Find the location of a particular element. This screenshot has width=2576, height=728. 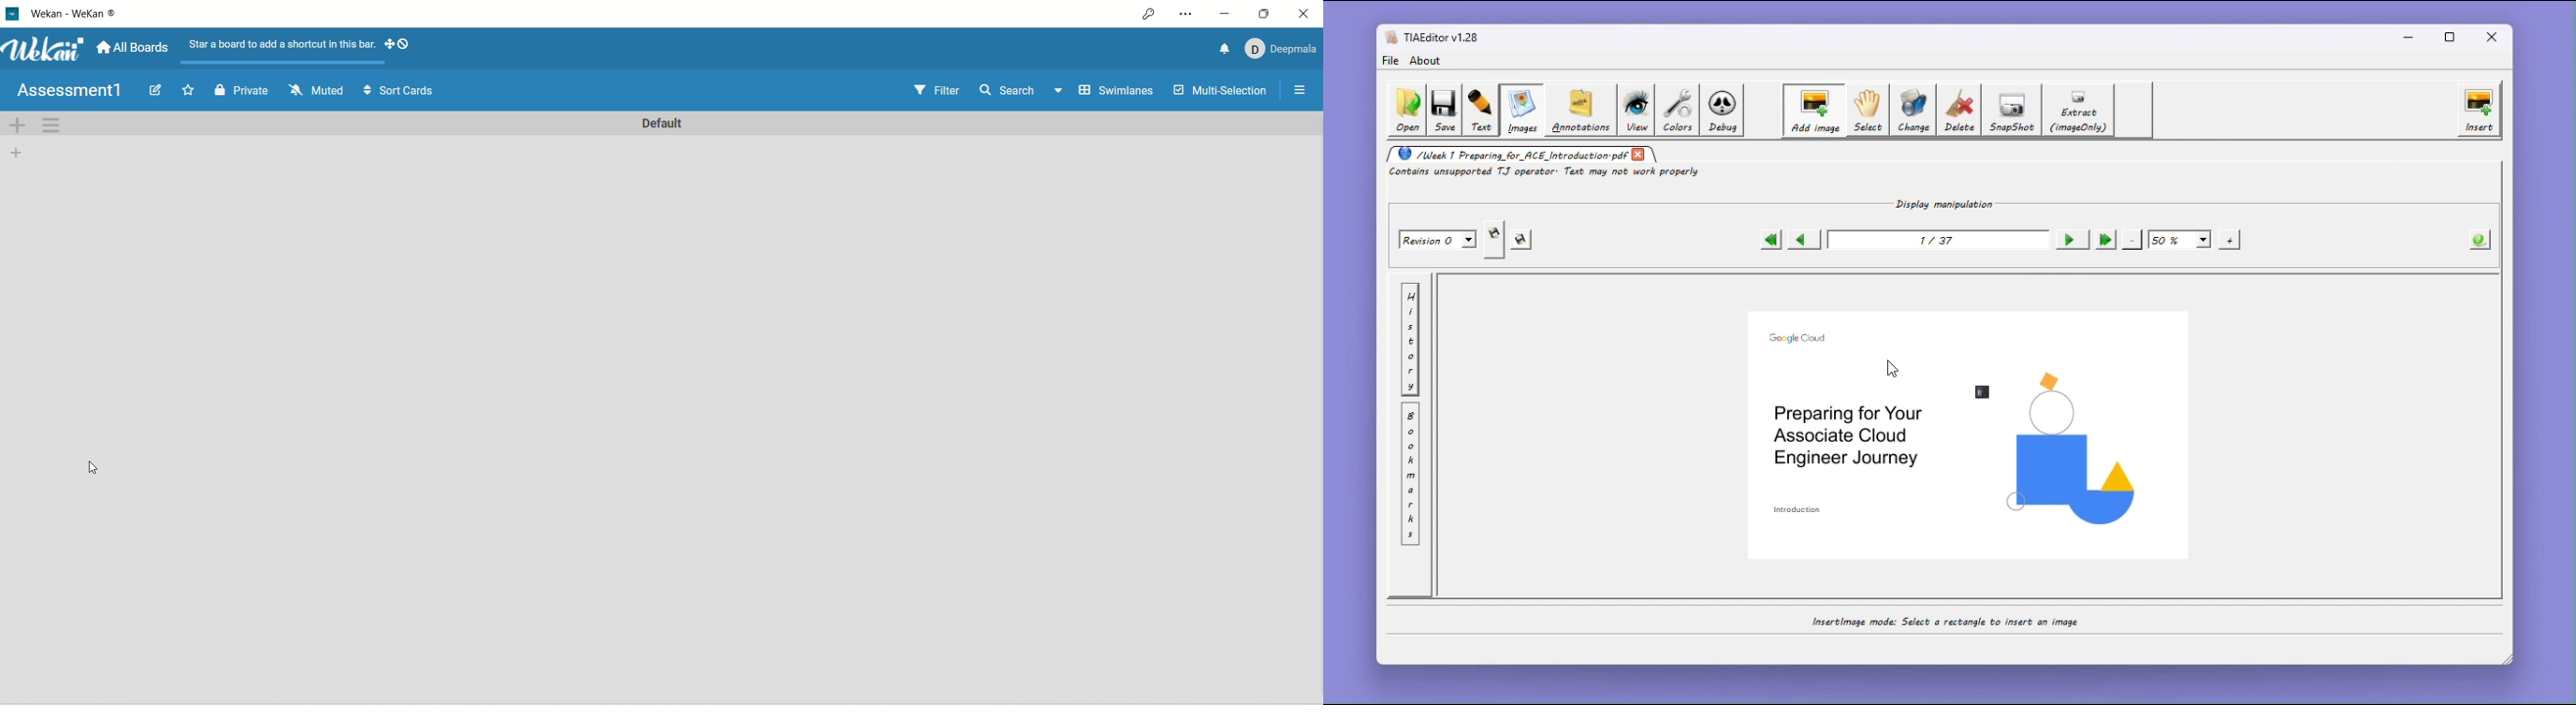

logo is located at coordinates (12, 14).